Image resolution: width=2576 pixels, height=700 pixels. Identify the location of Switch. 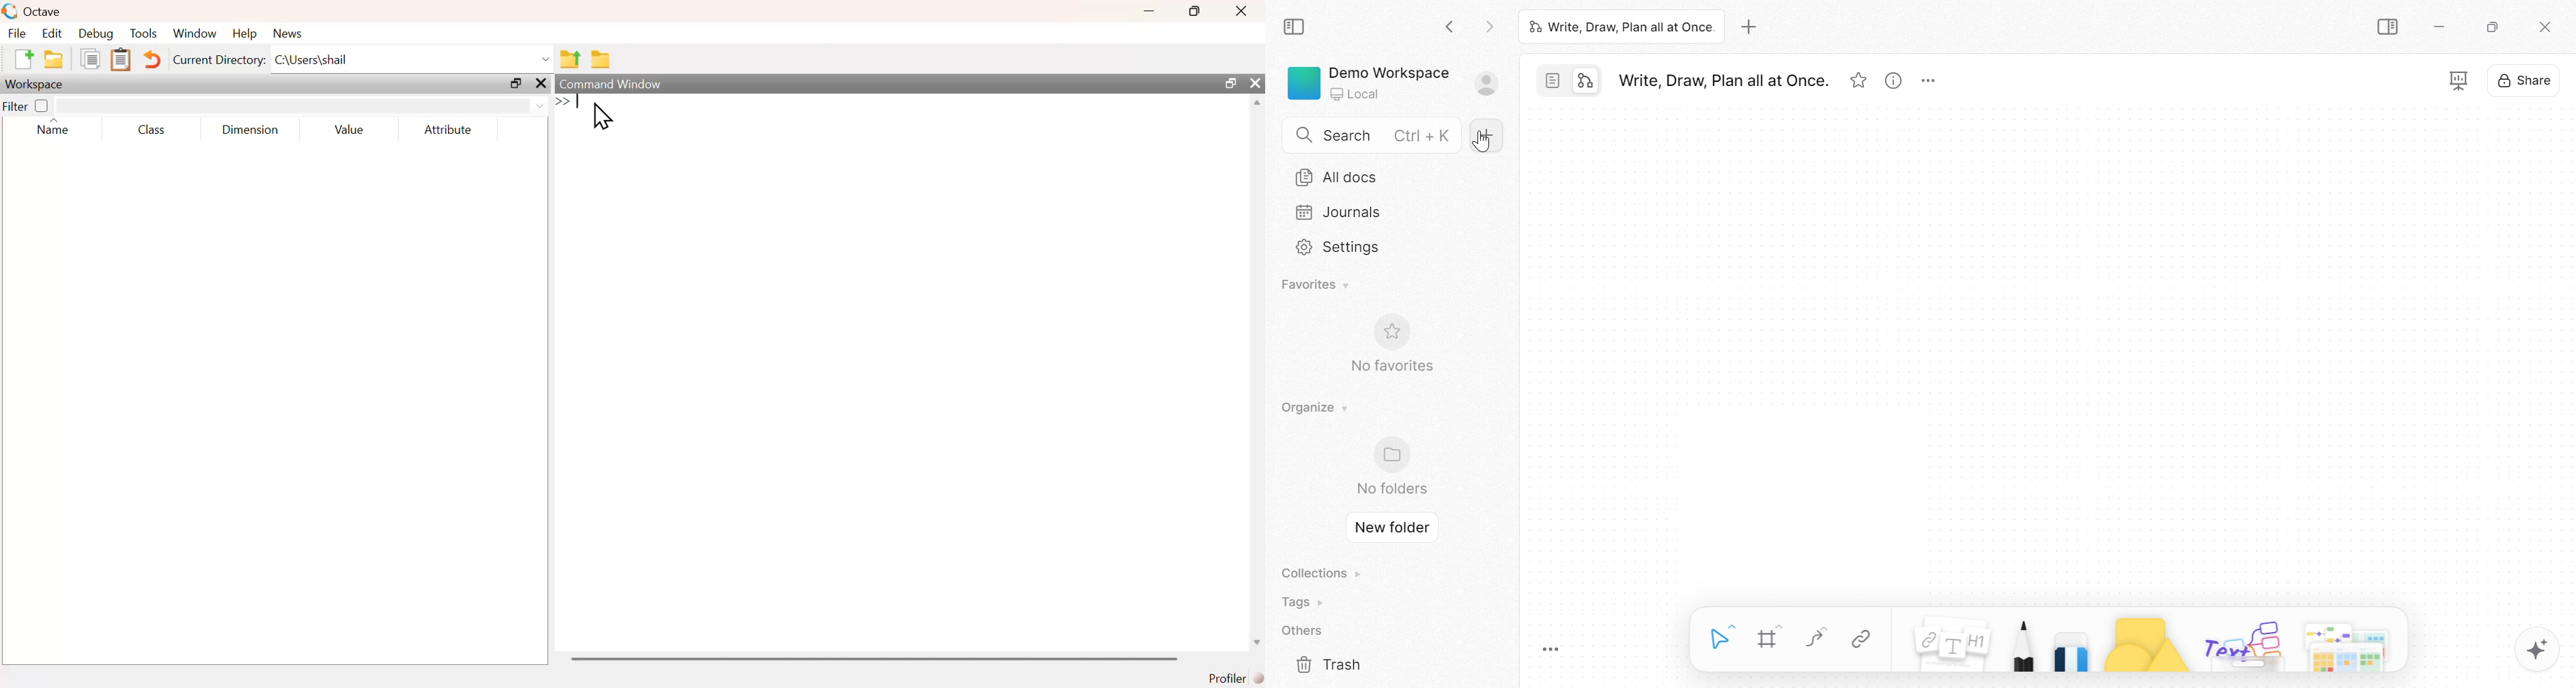
(1568, 81).